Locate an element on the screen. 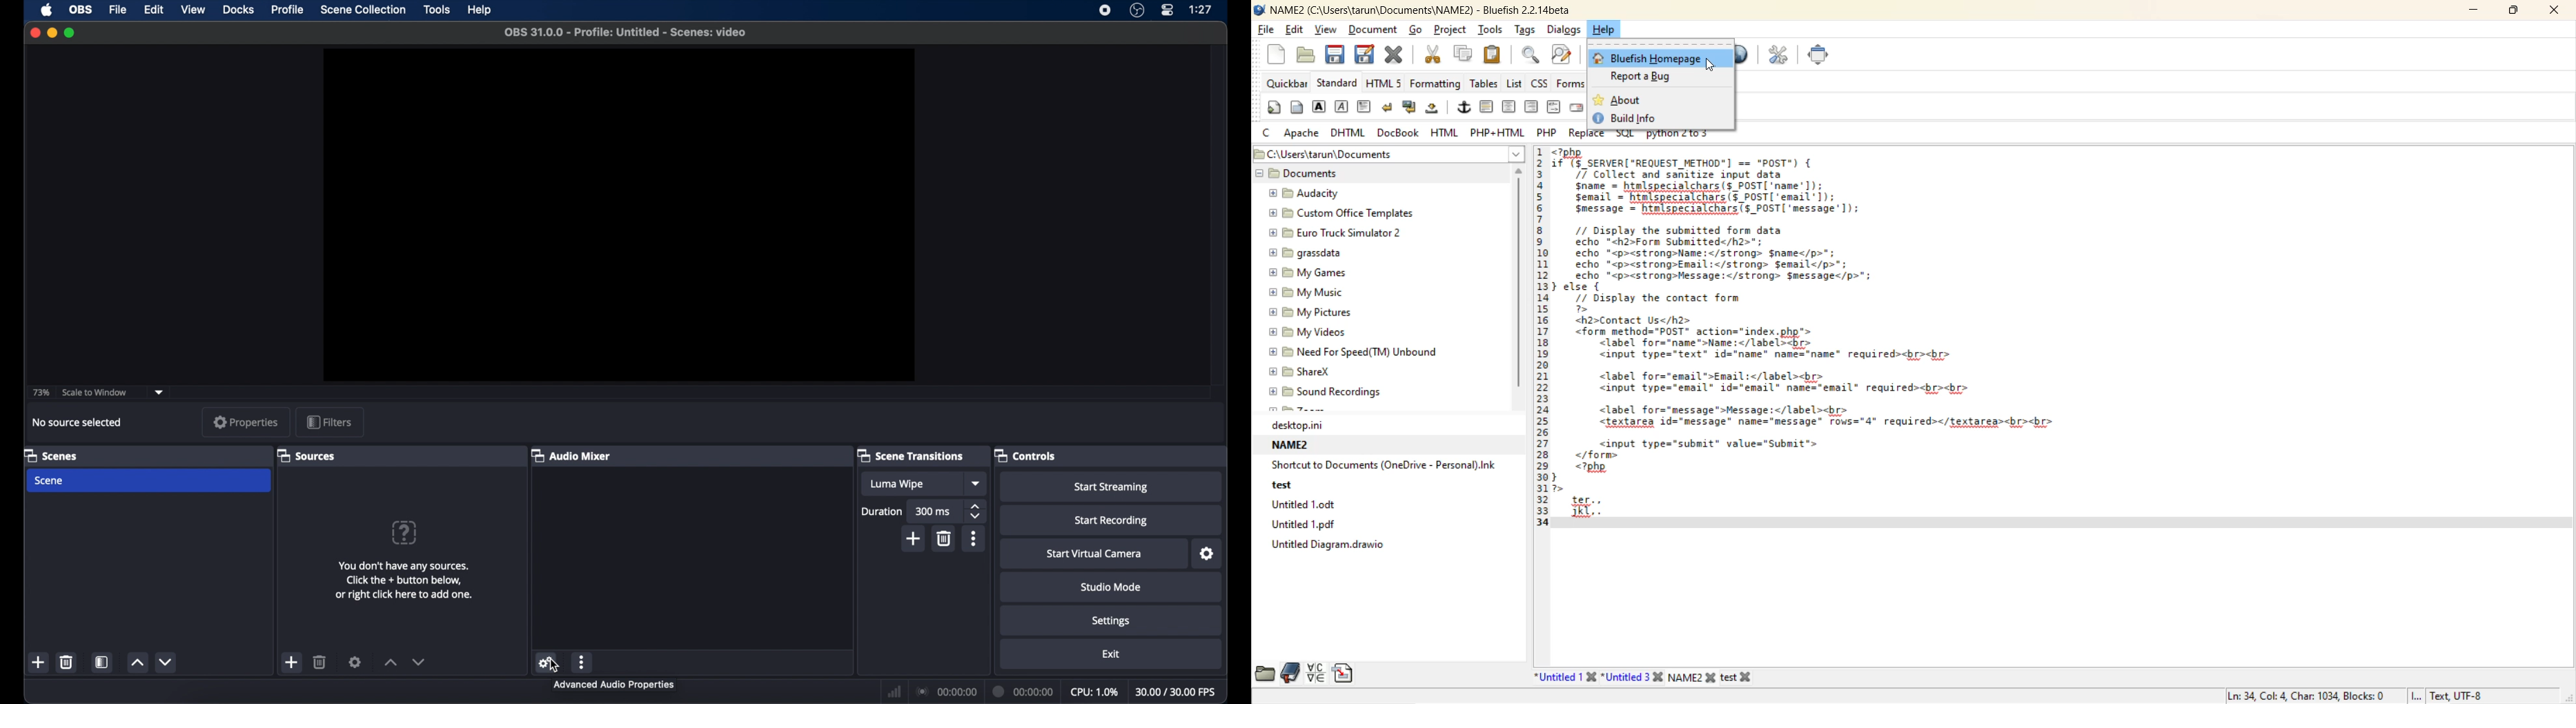  increment is located at coordinates (390, 662).